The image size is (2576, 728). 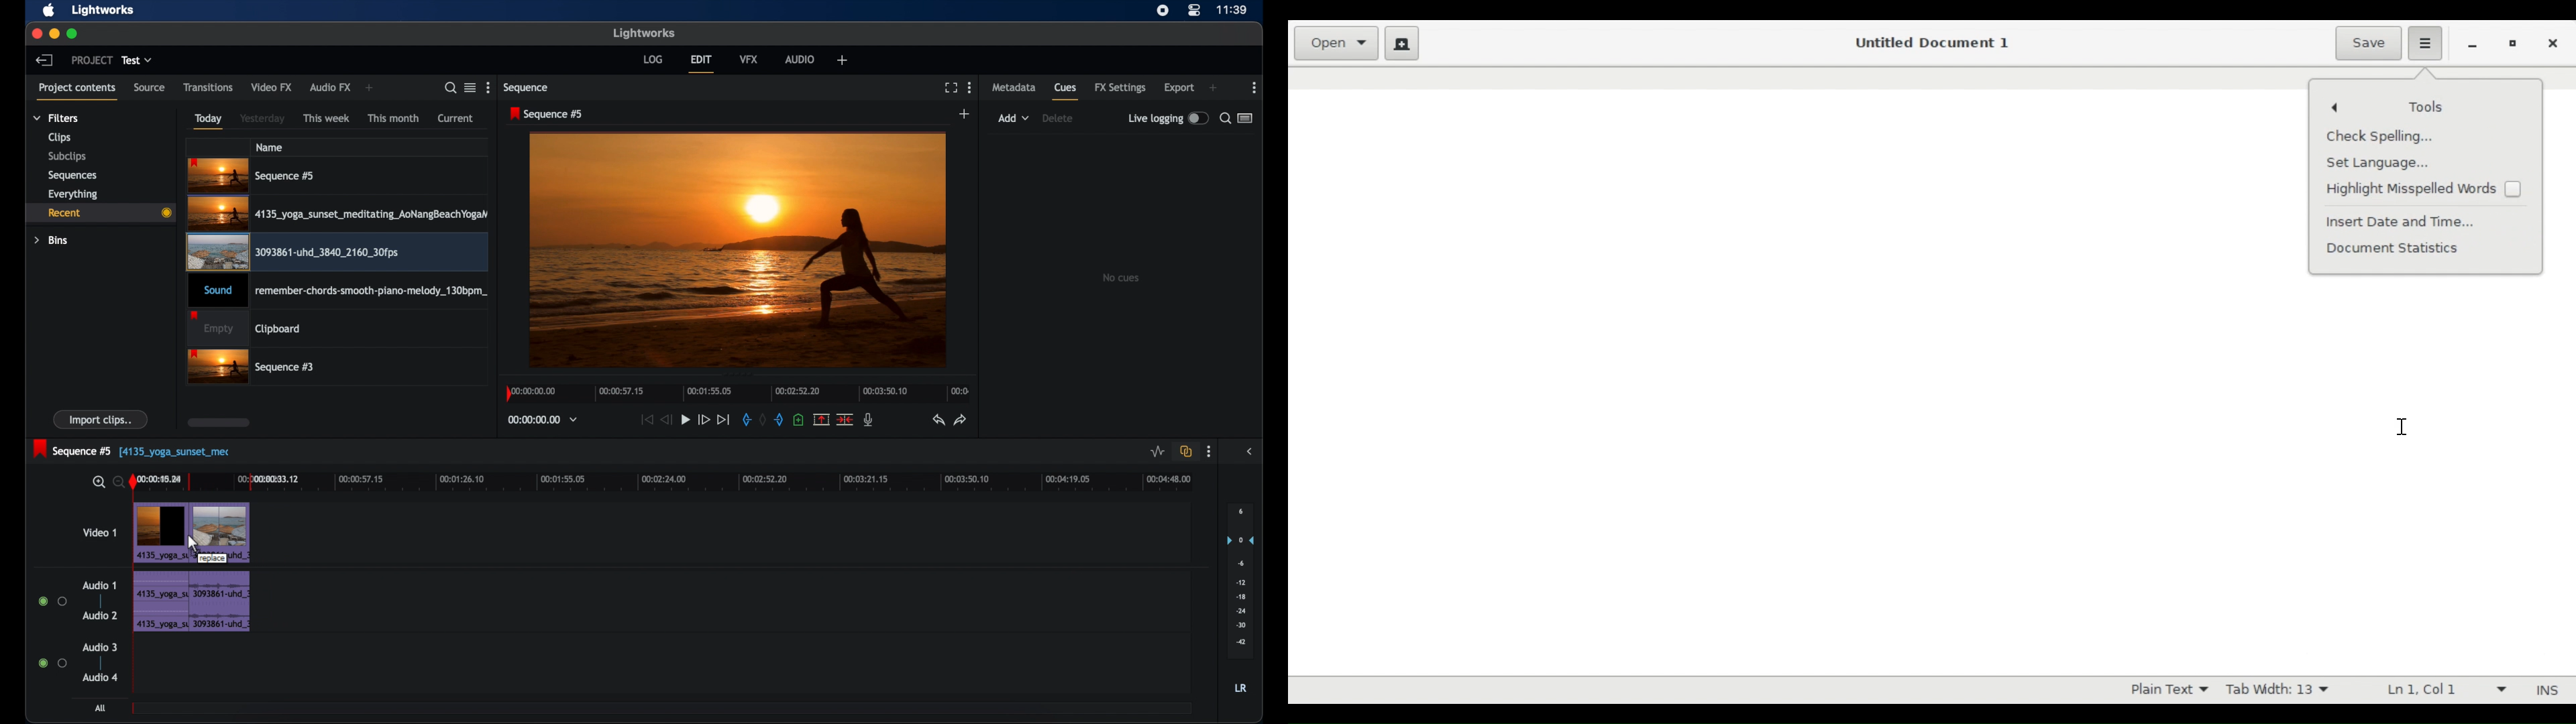 I want to click on mic, so click(x=869, y=420).